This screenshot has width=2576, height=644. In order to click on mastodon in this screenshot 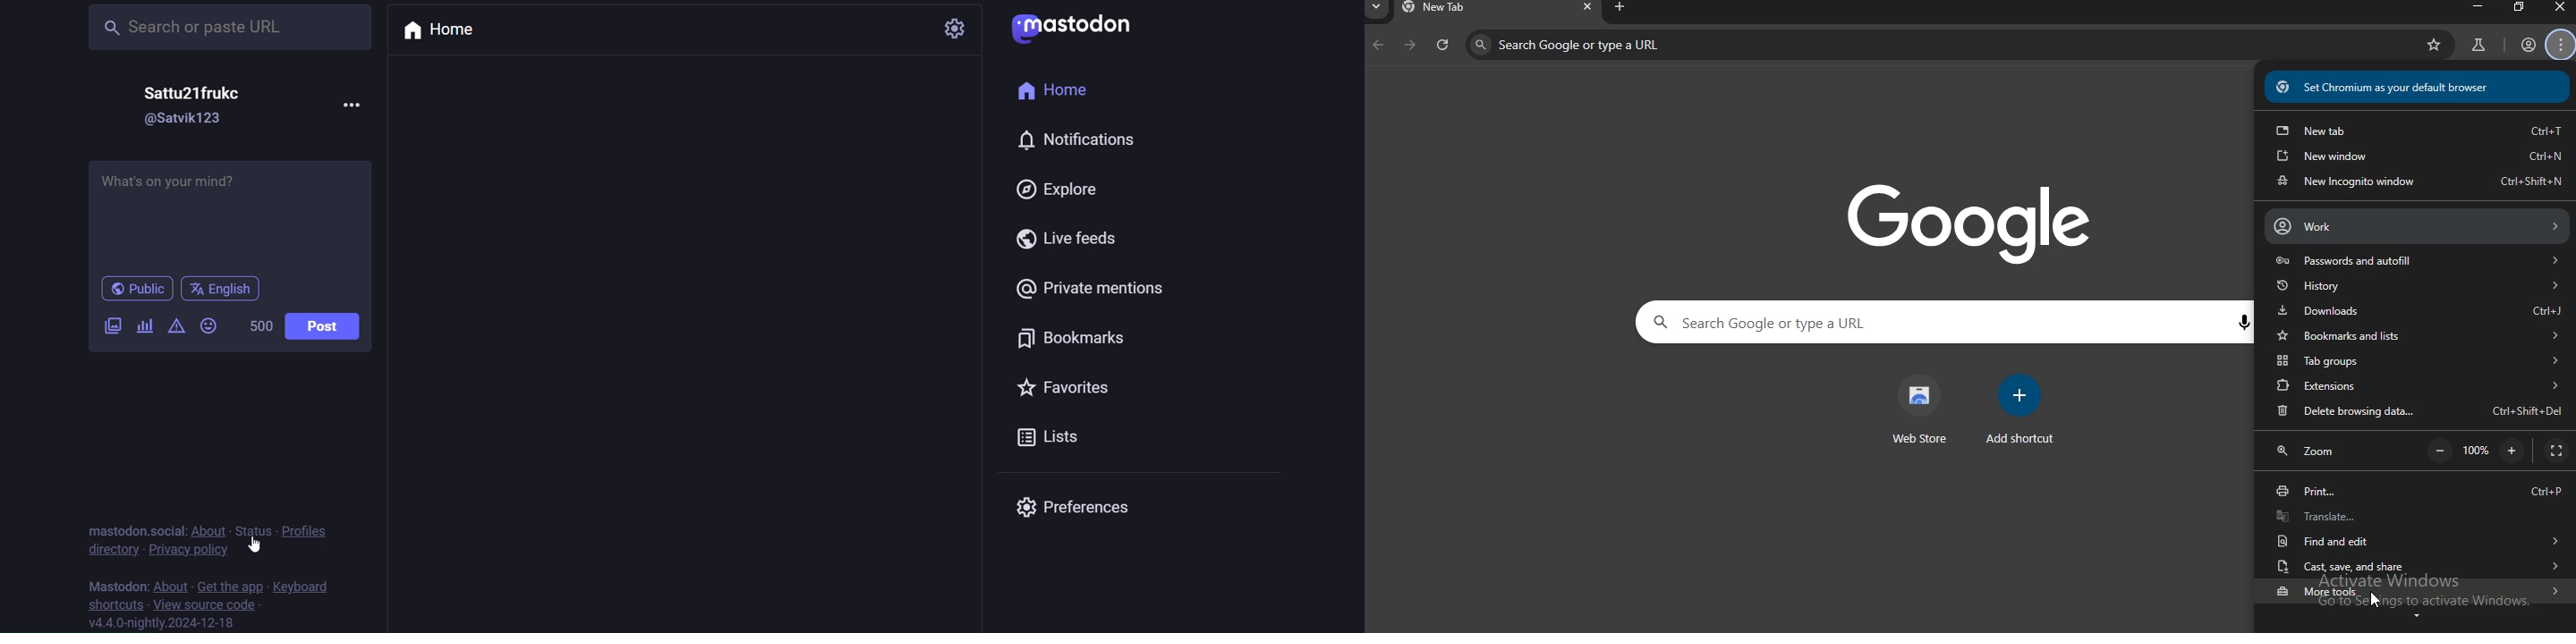, I will do `click(117, 585)`.